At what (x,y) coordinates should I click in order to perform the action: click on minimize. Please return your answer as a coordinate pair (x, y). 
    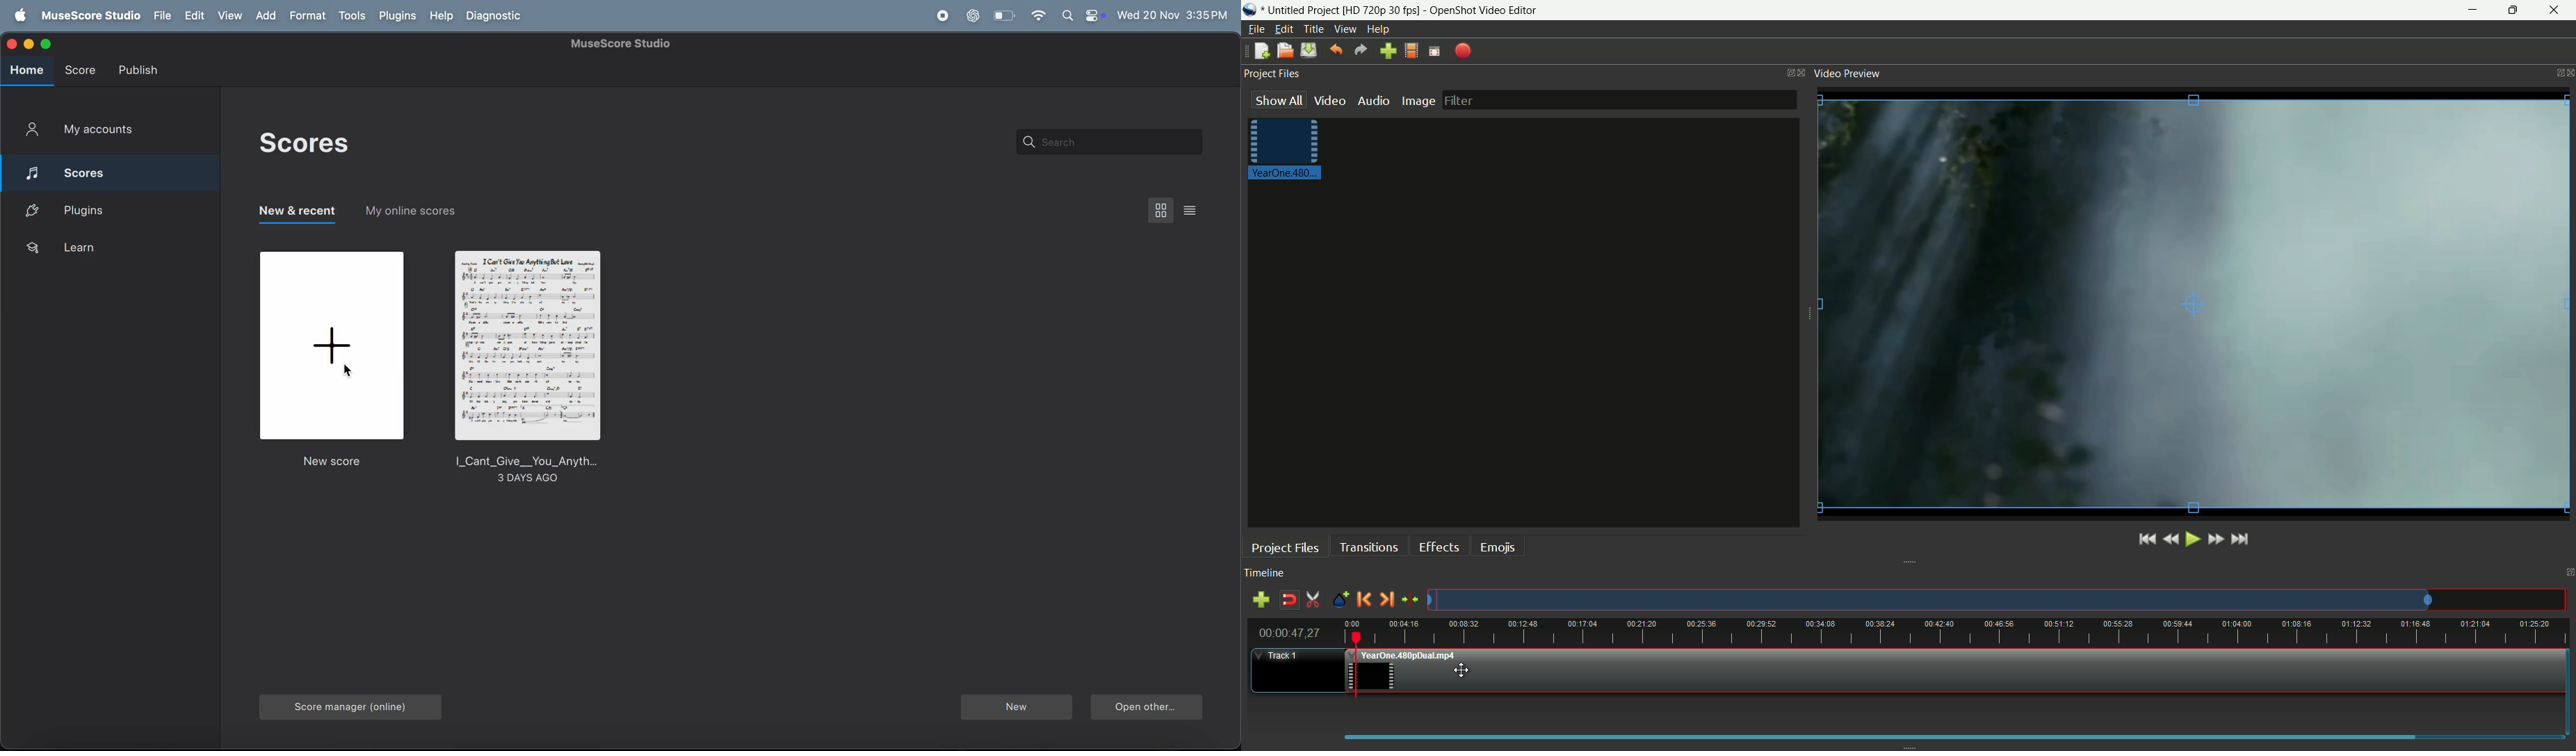
    Looking at the image, I should click on (30, 43).